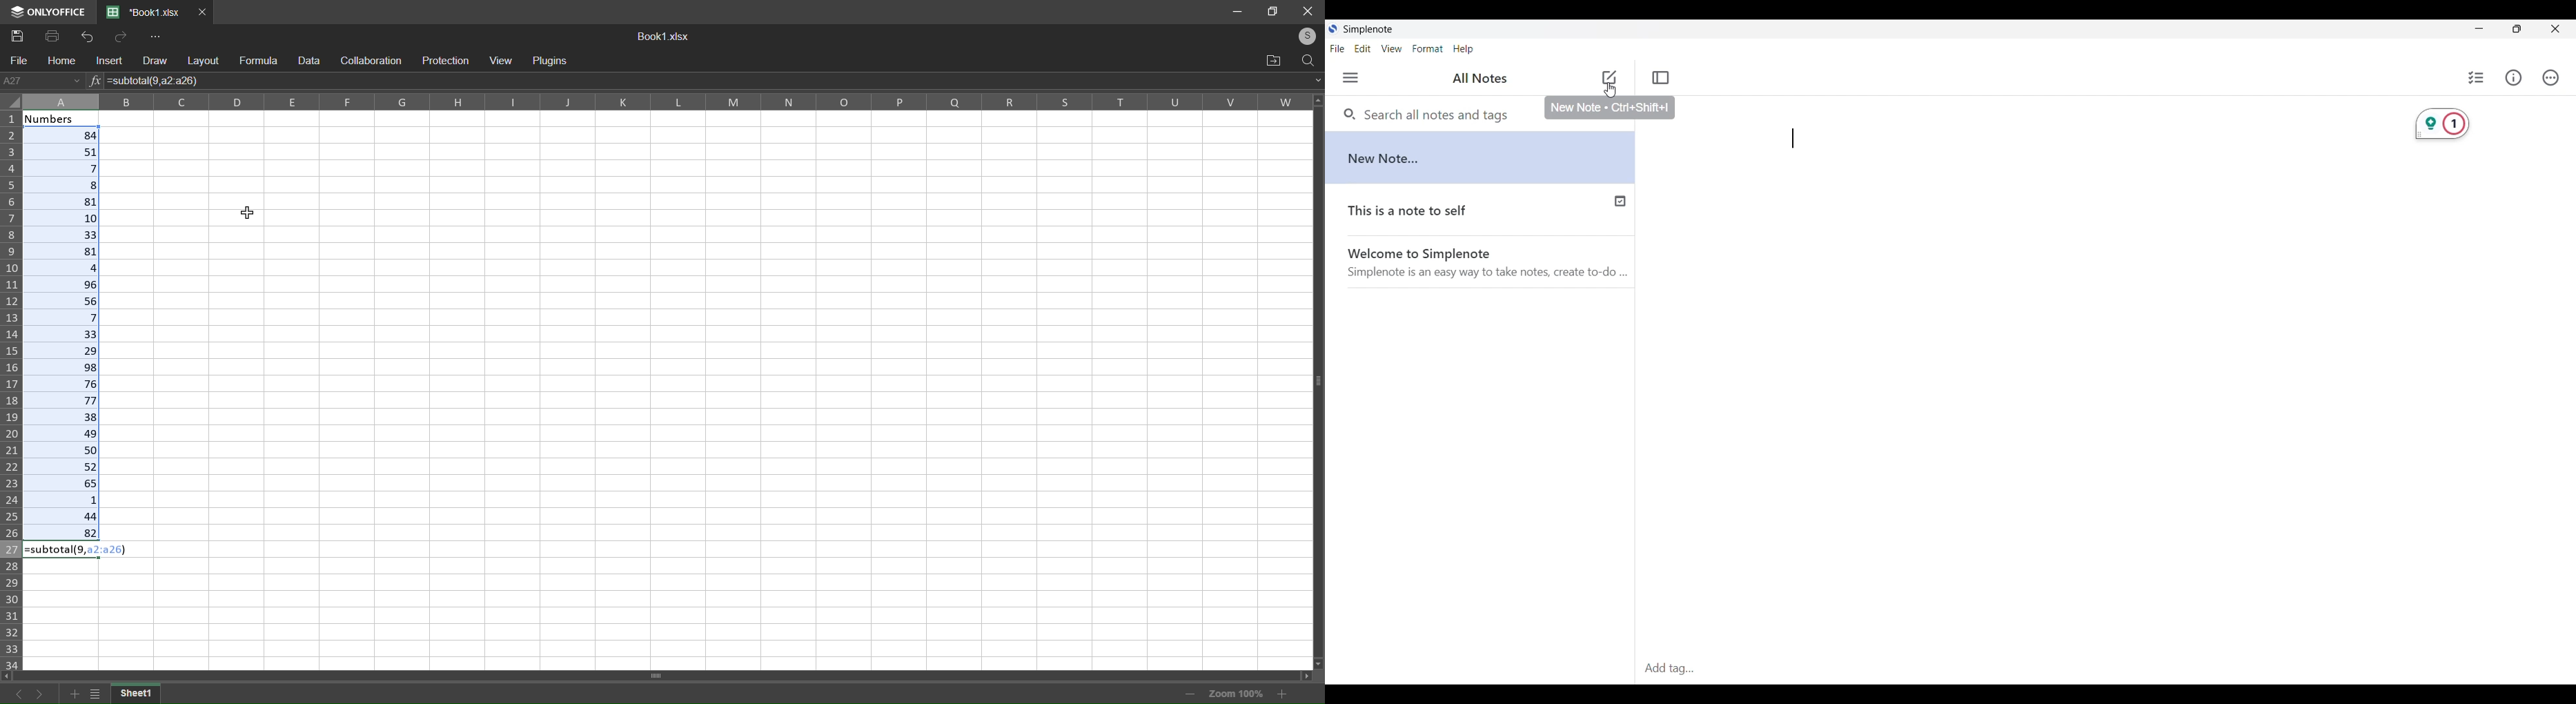  What do you see at coordinates (2442, 124) in the screenshot?
I see `Grammarly extension for current note` at bounding box center [2442, 124].